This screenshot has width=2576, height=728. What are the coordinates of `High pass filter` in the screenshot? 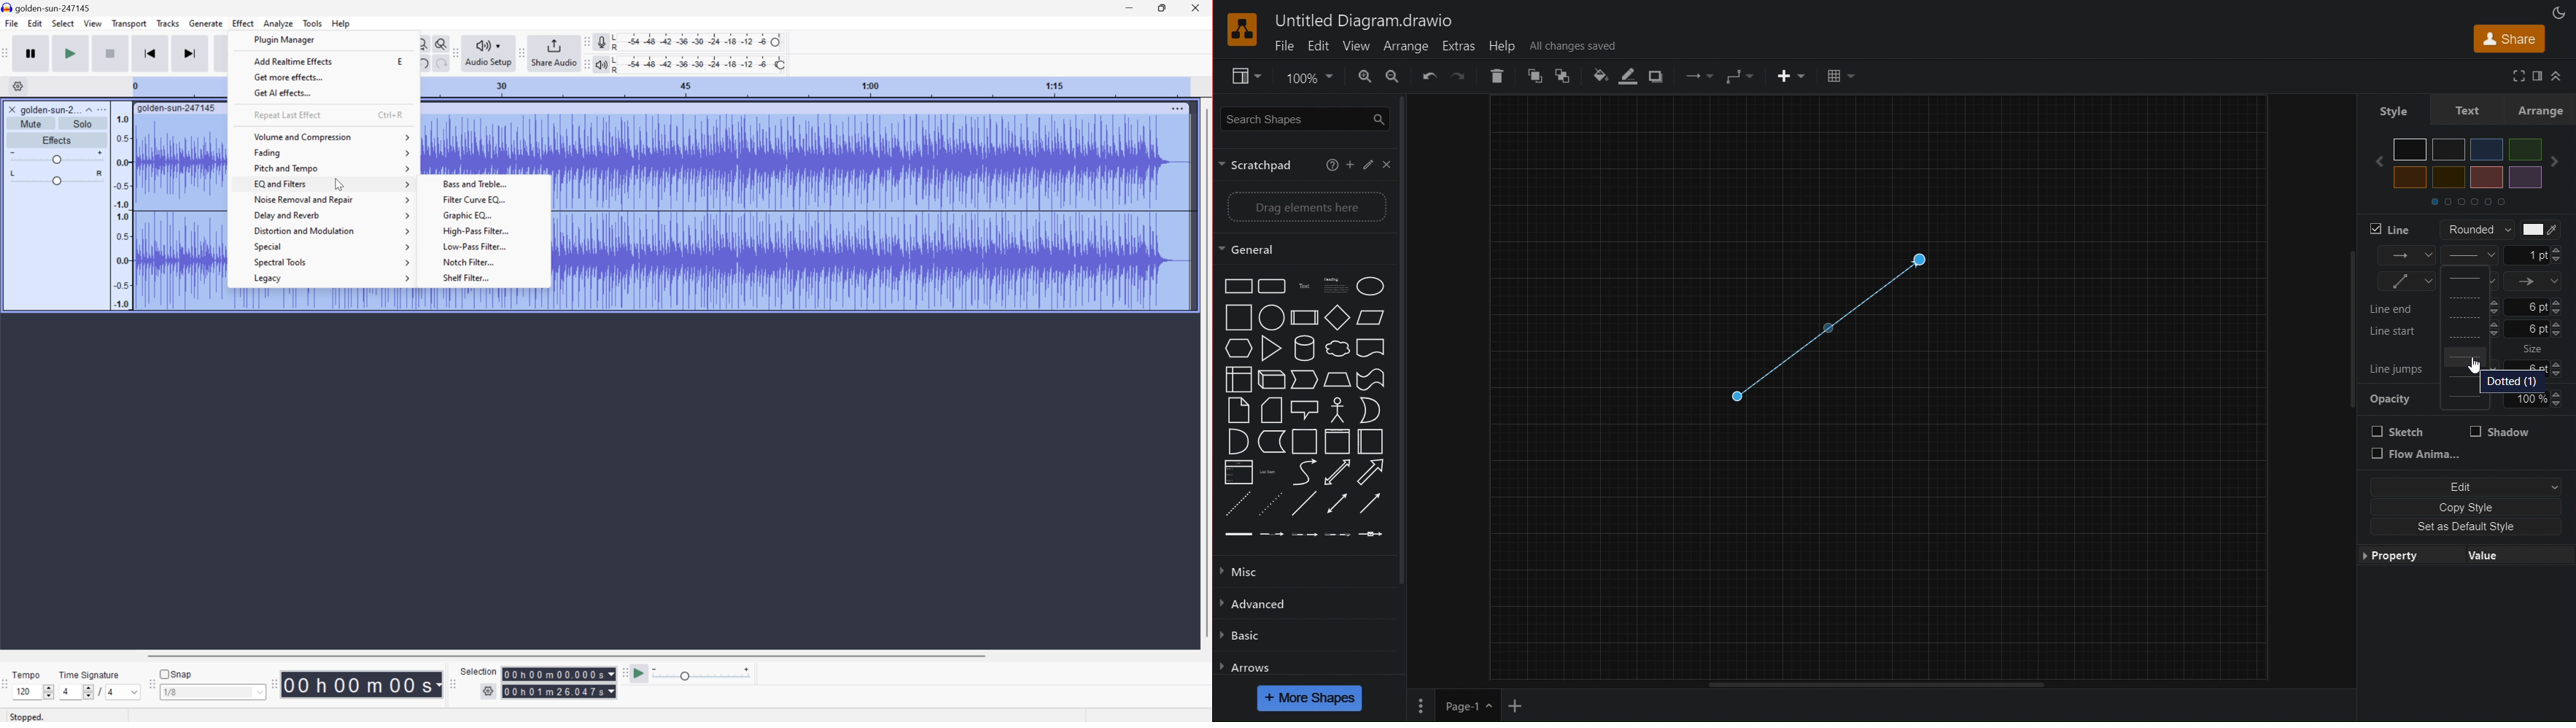 It's located at (491, 230).